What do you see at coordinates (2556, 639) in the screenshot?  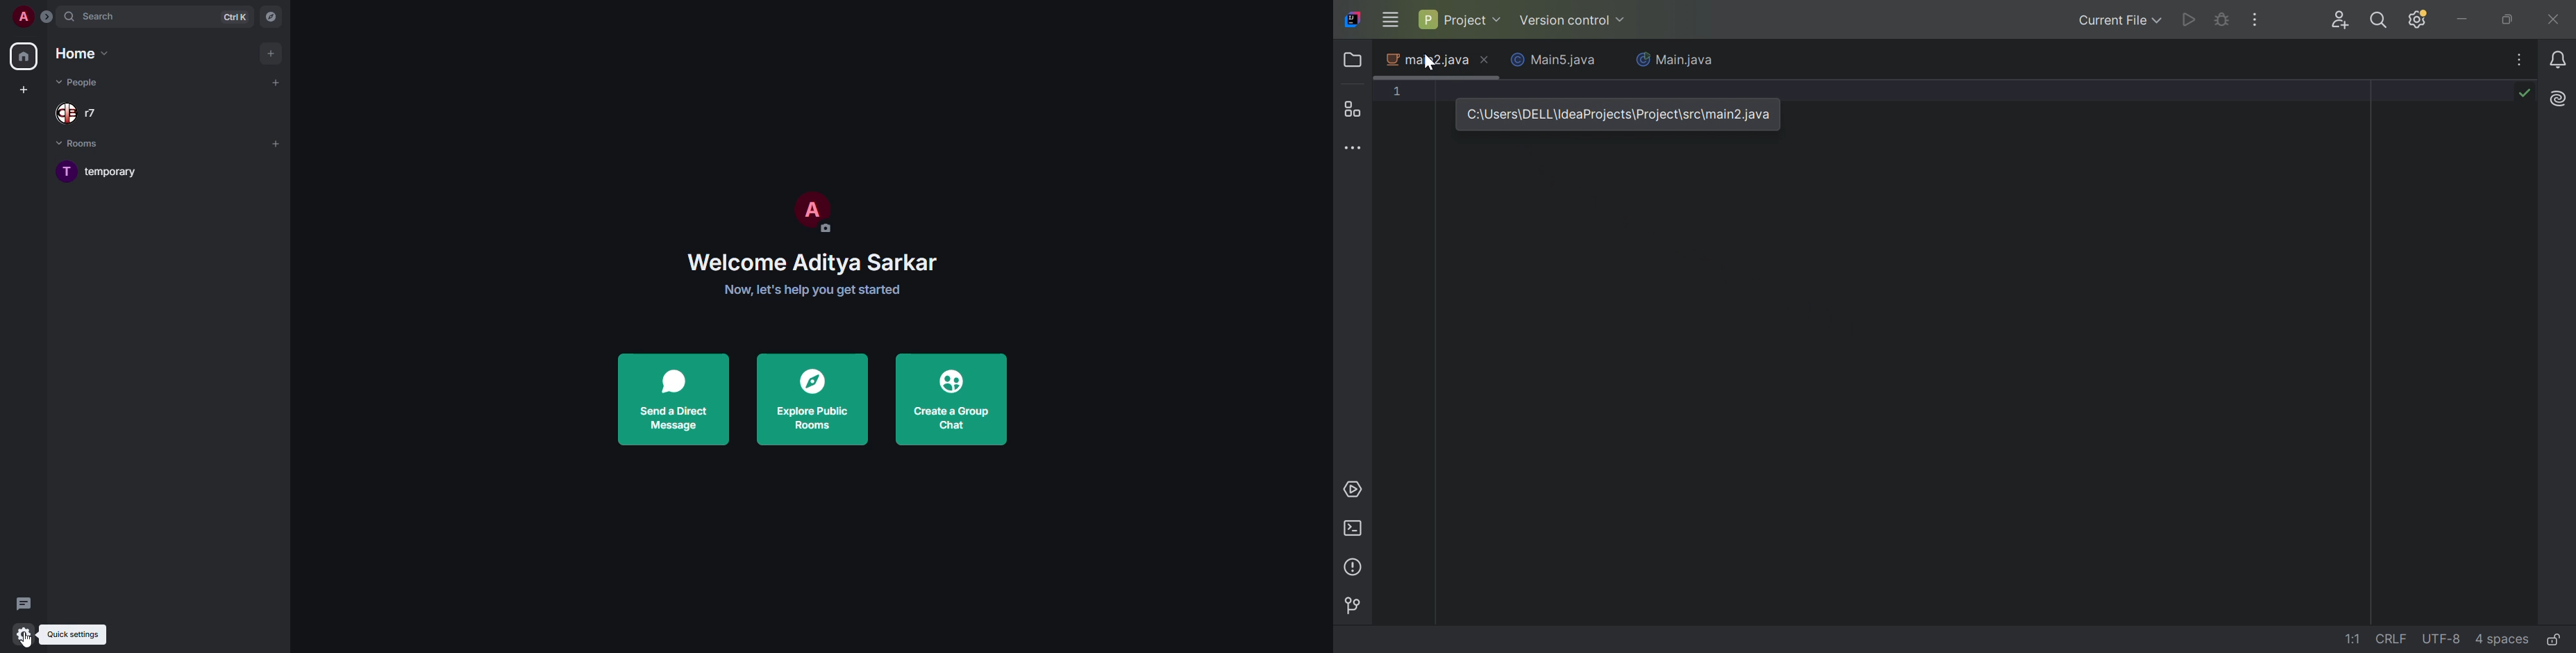 I see `Make file read-only` at bounding box center [2556, 639].